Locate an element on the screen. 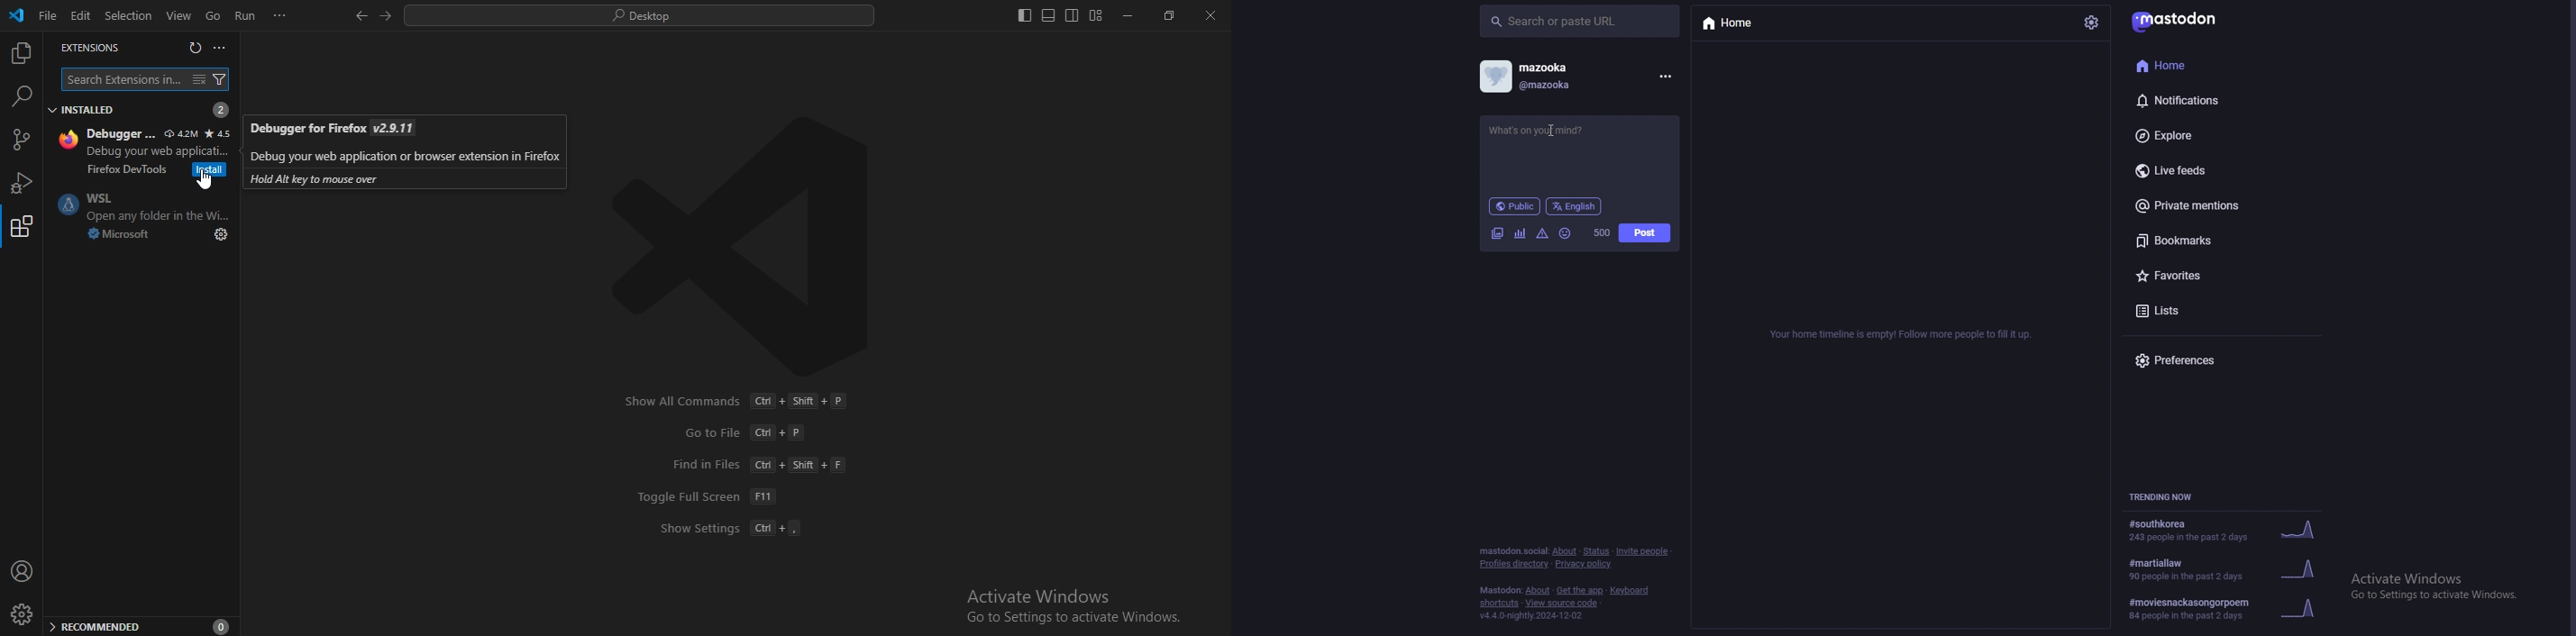 This screenshot has width=2576, height=644. shortcuts is located at coordinates (1500, 603).